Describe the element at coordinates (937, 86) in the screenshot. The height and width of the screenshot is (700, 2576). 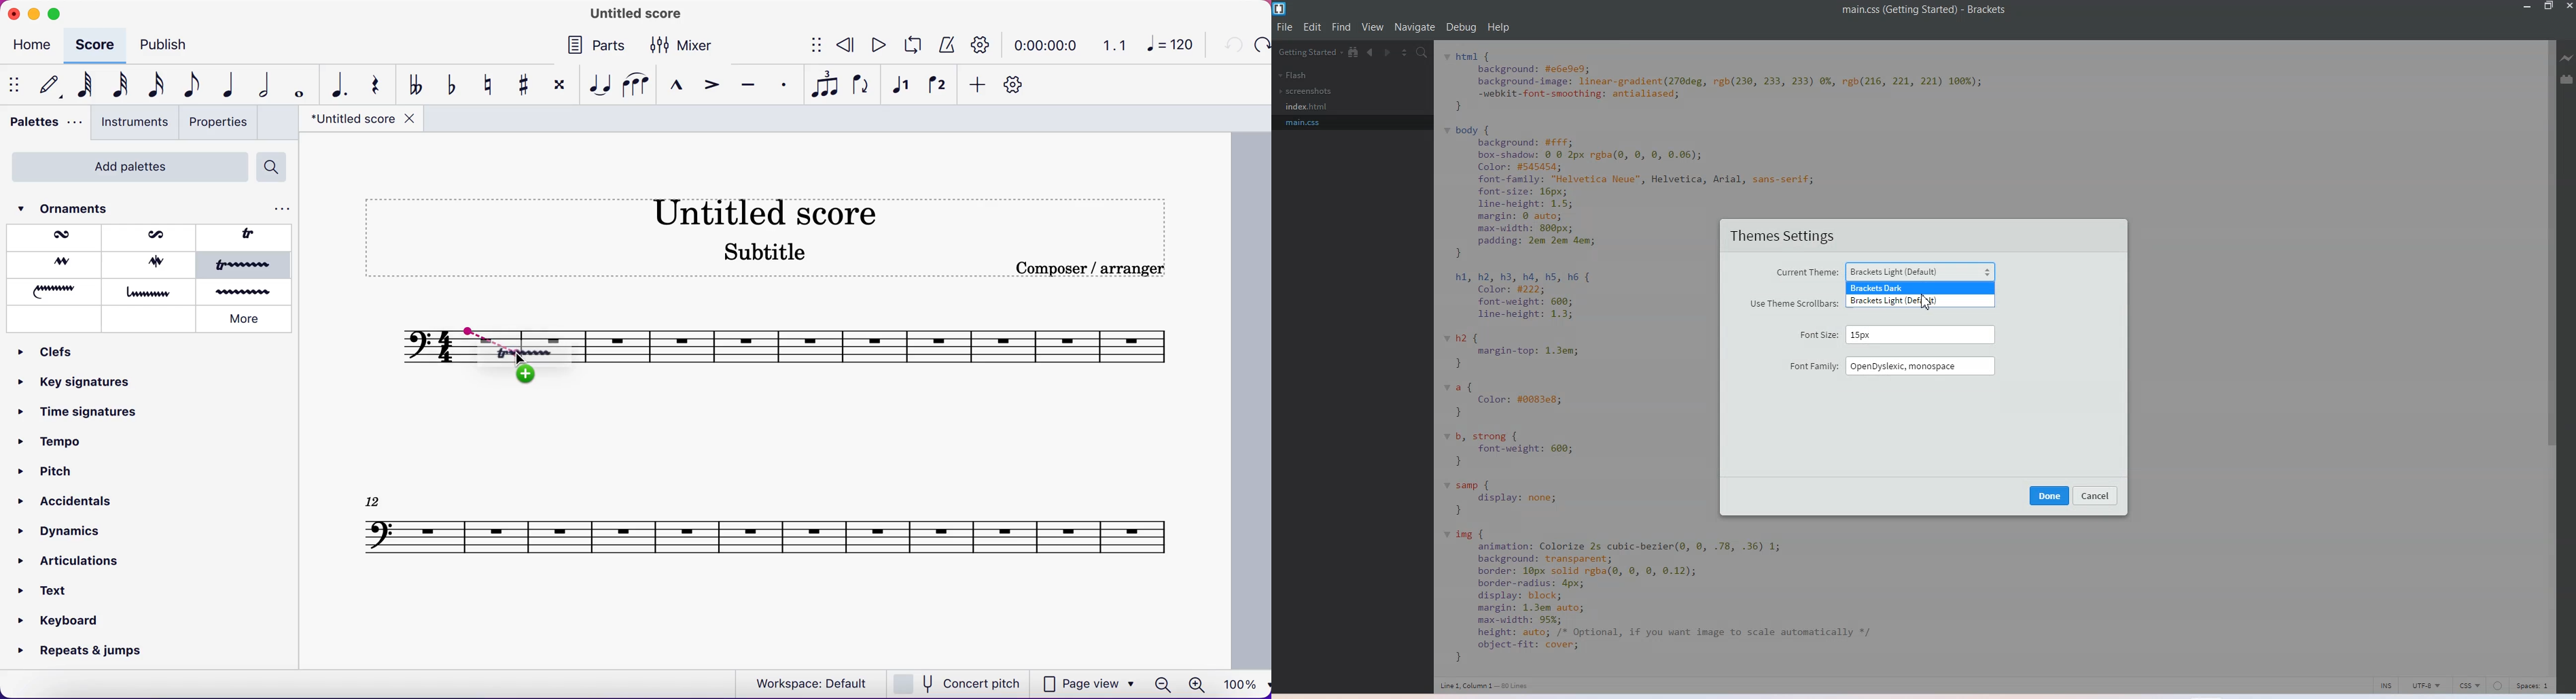
I see `voice 2` at that location.